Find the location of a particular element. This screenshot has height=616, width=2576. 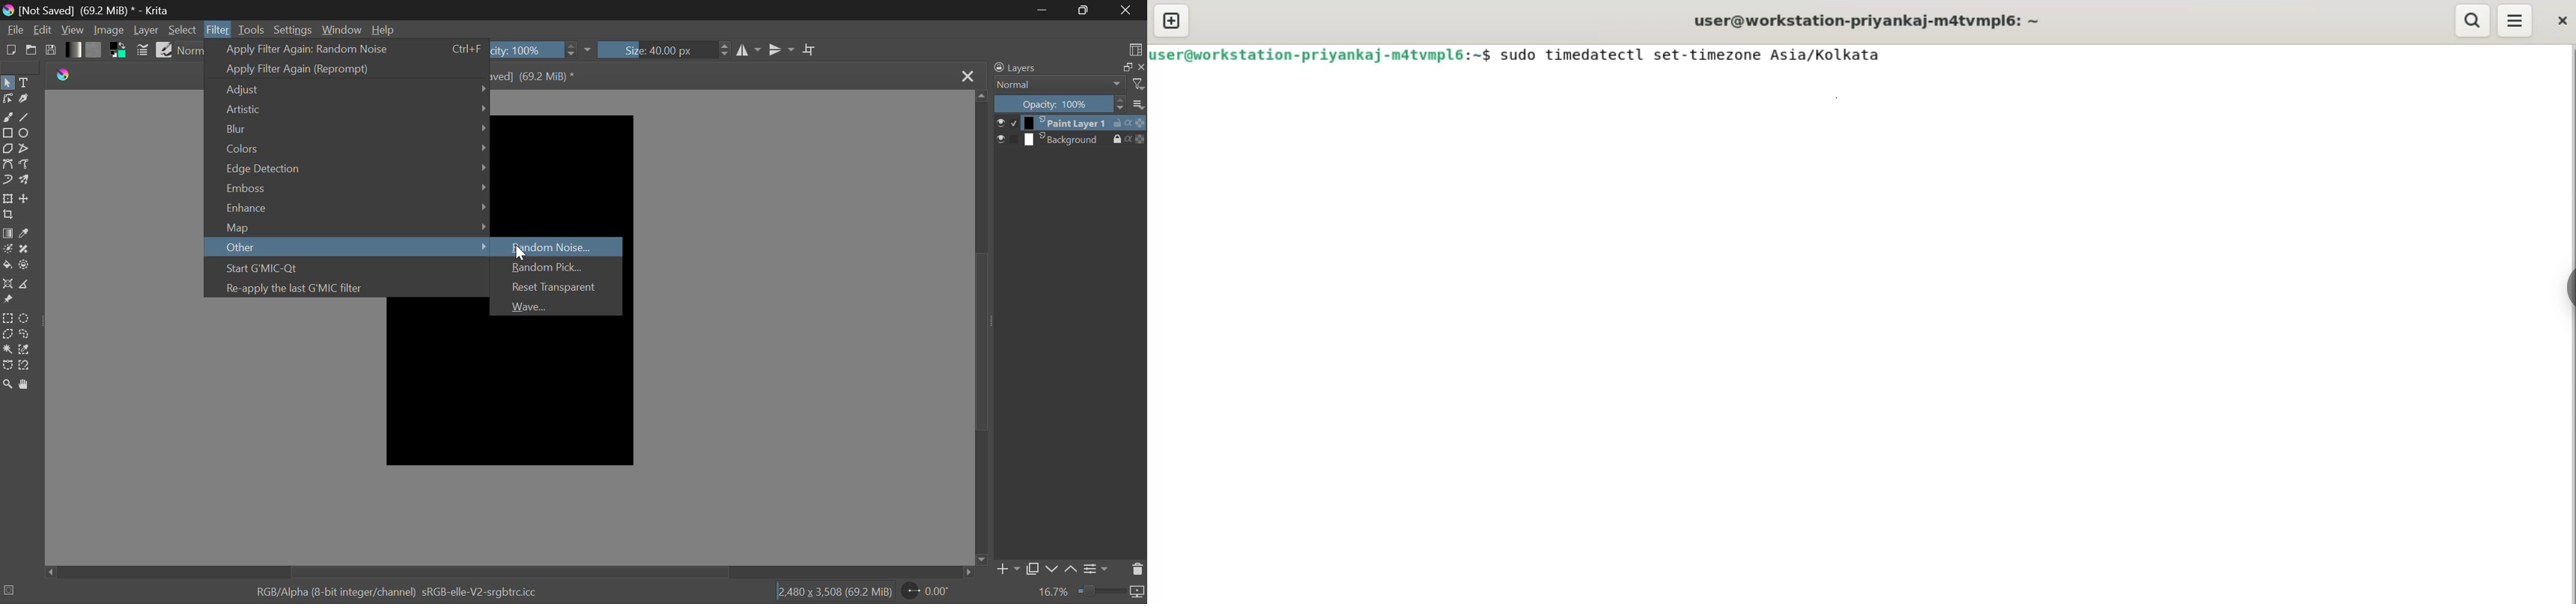

Edge Detection is located at coordinates (354, 167).